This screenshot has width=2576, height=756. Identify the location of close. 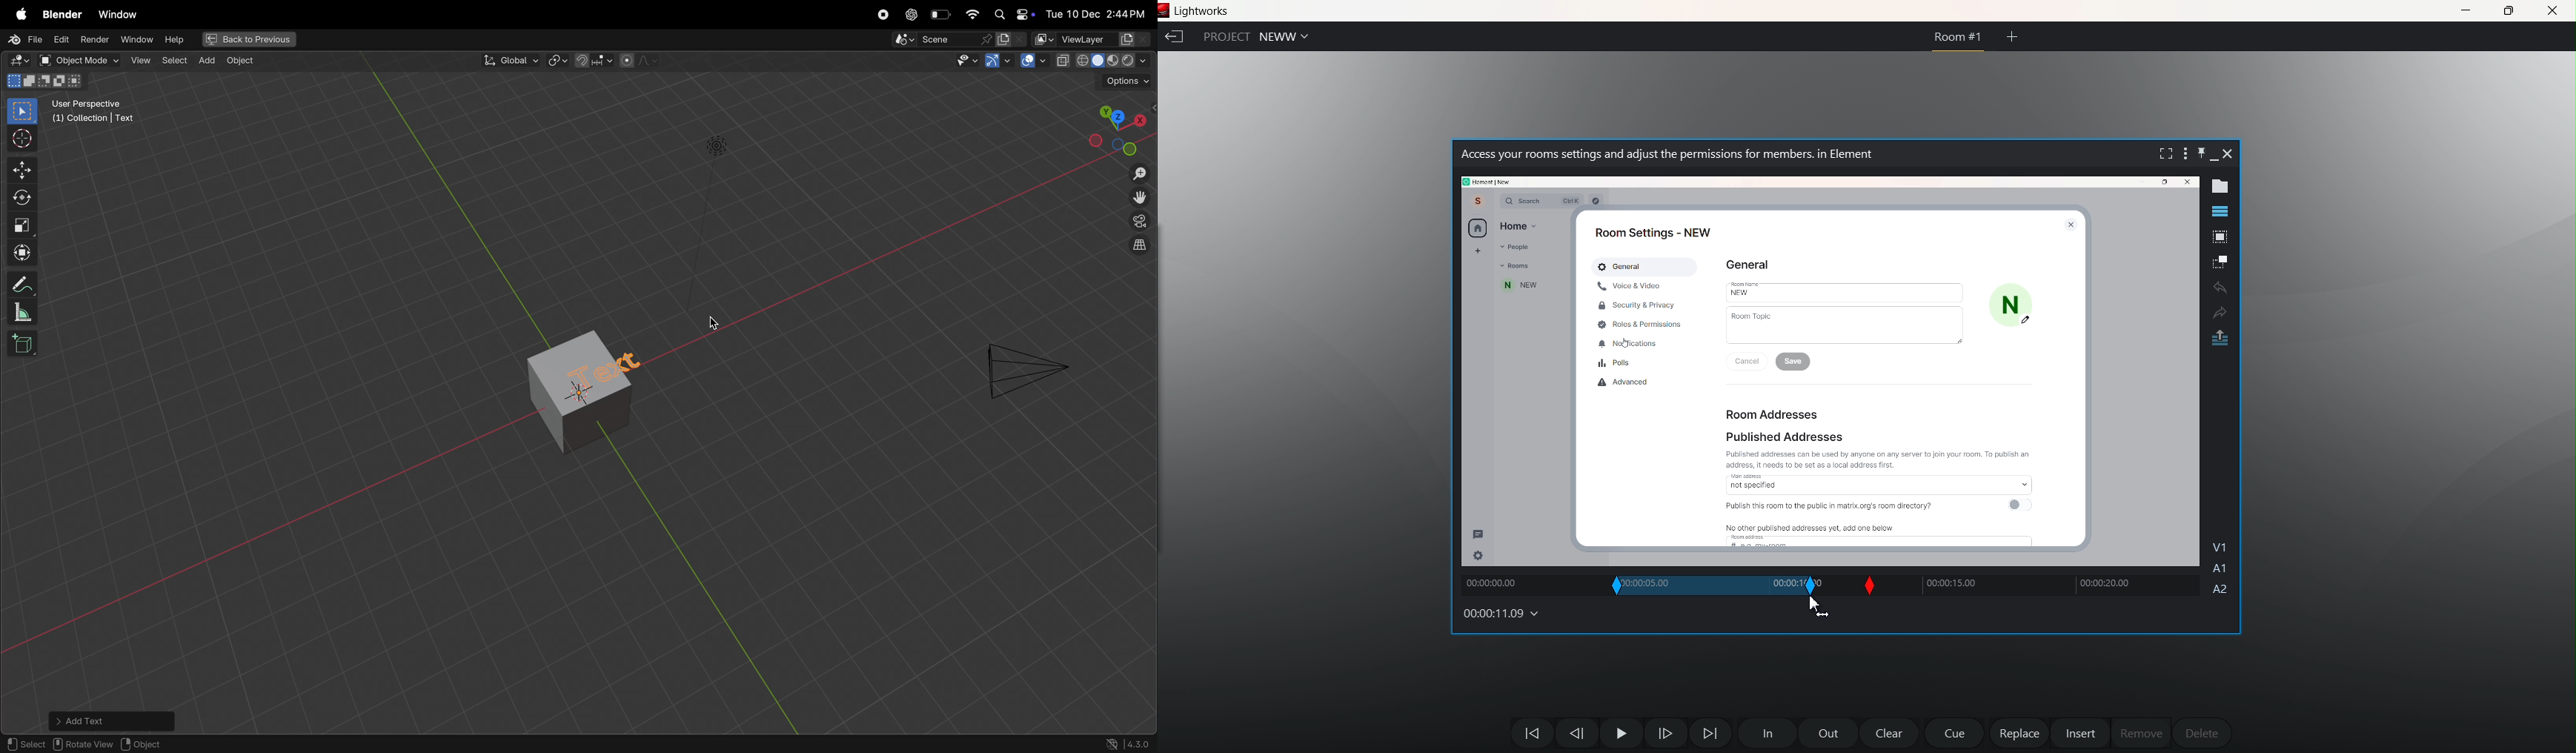
(2066, 222).